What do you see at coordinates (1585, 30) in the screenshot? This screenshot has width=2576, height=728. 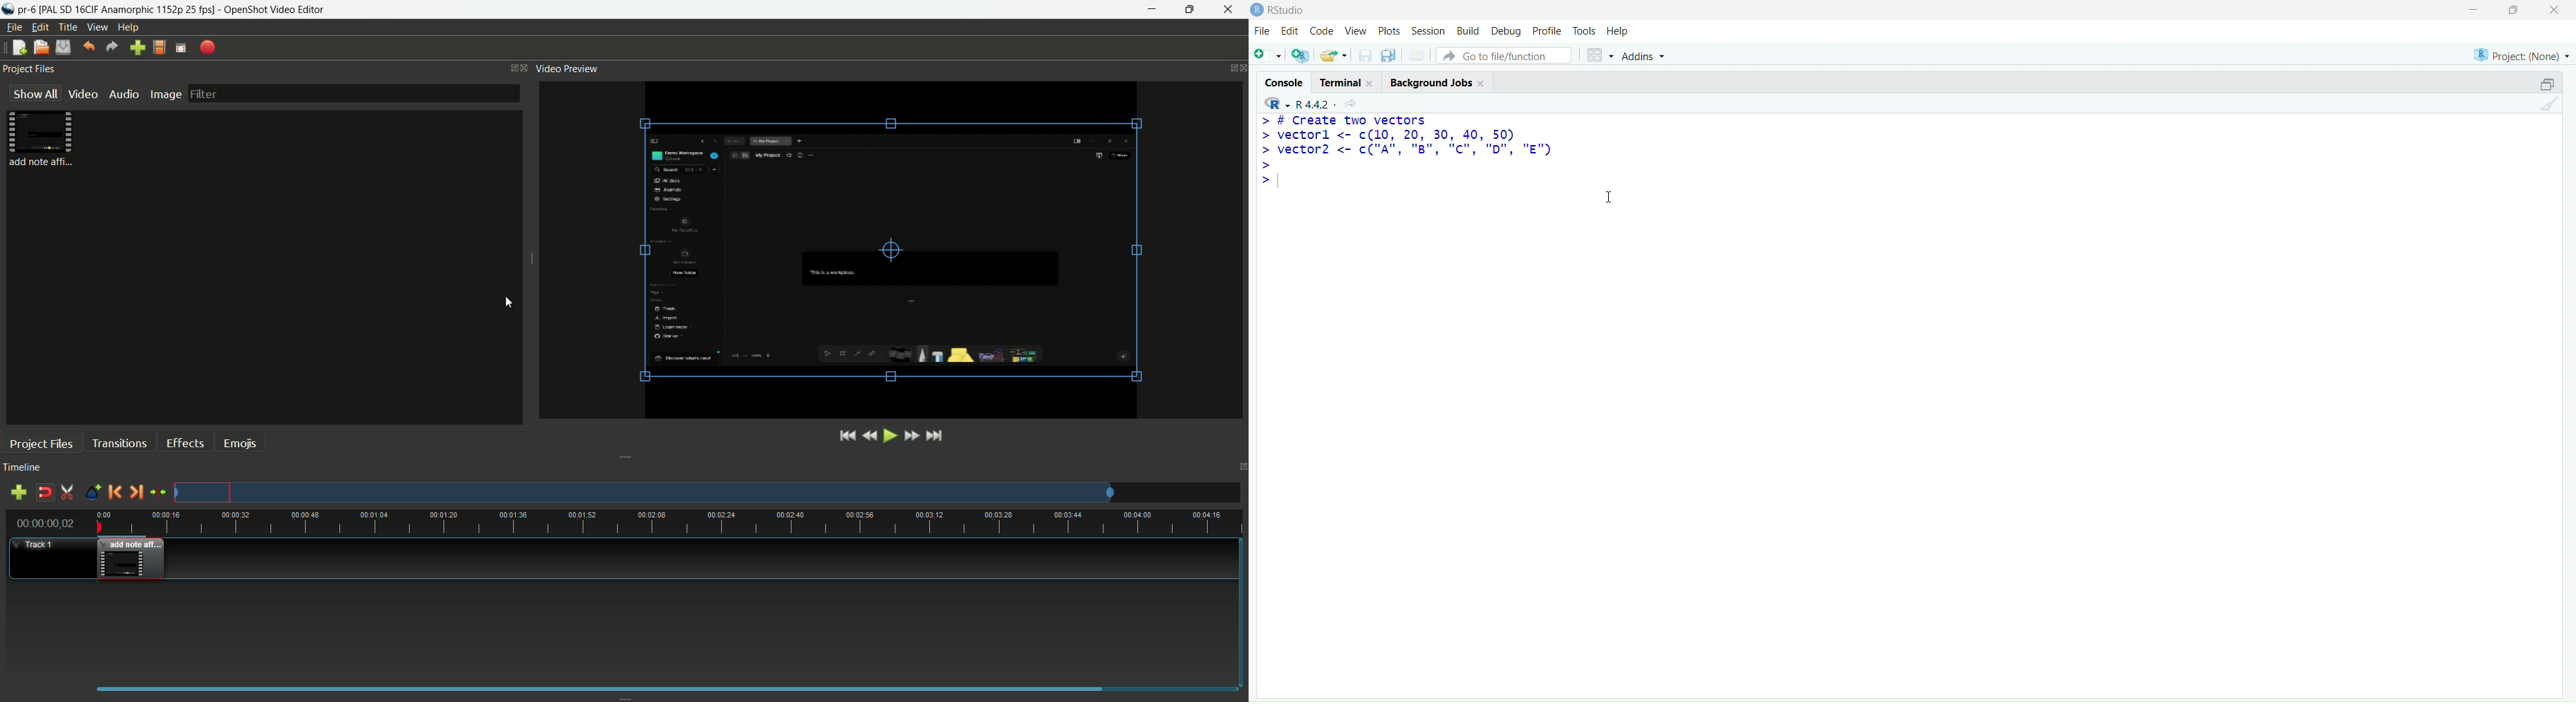 I see `Tools` at bounding box center [1585, 30].